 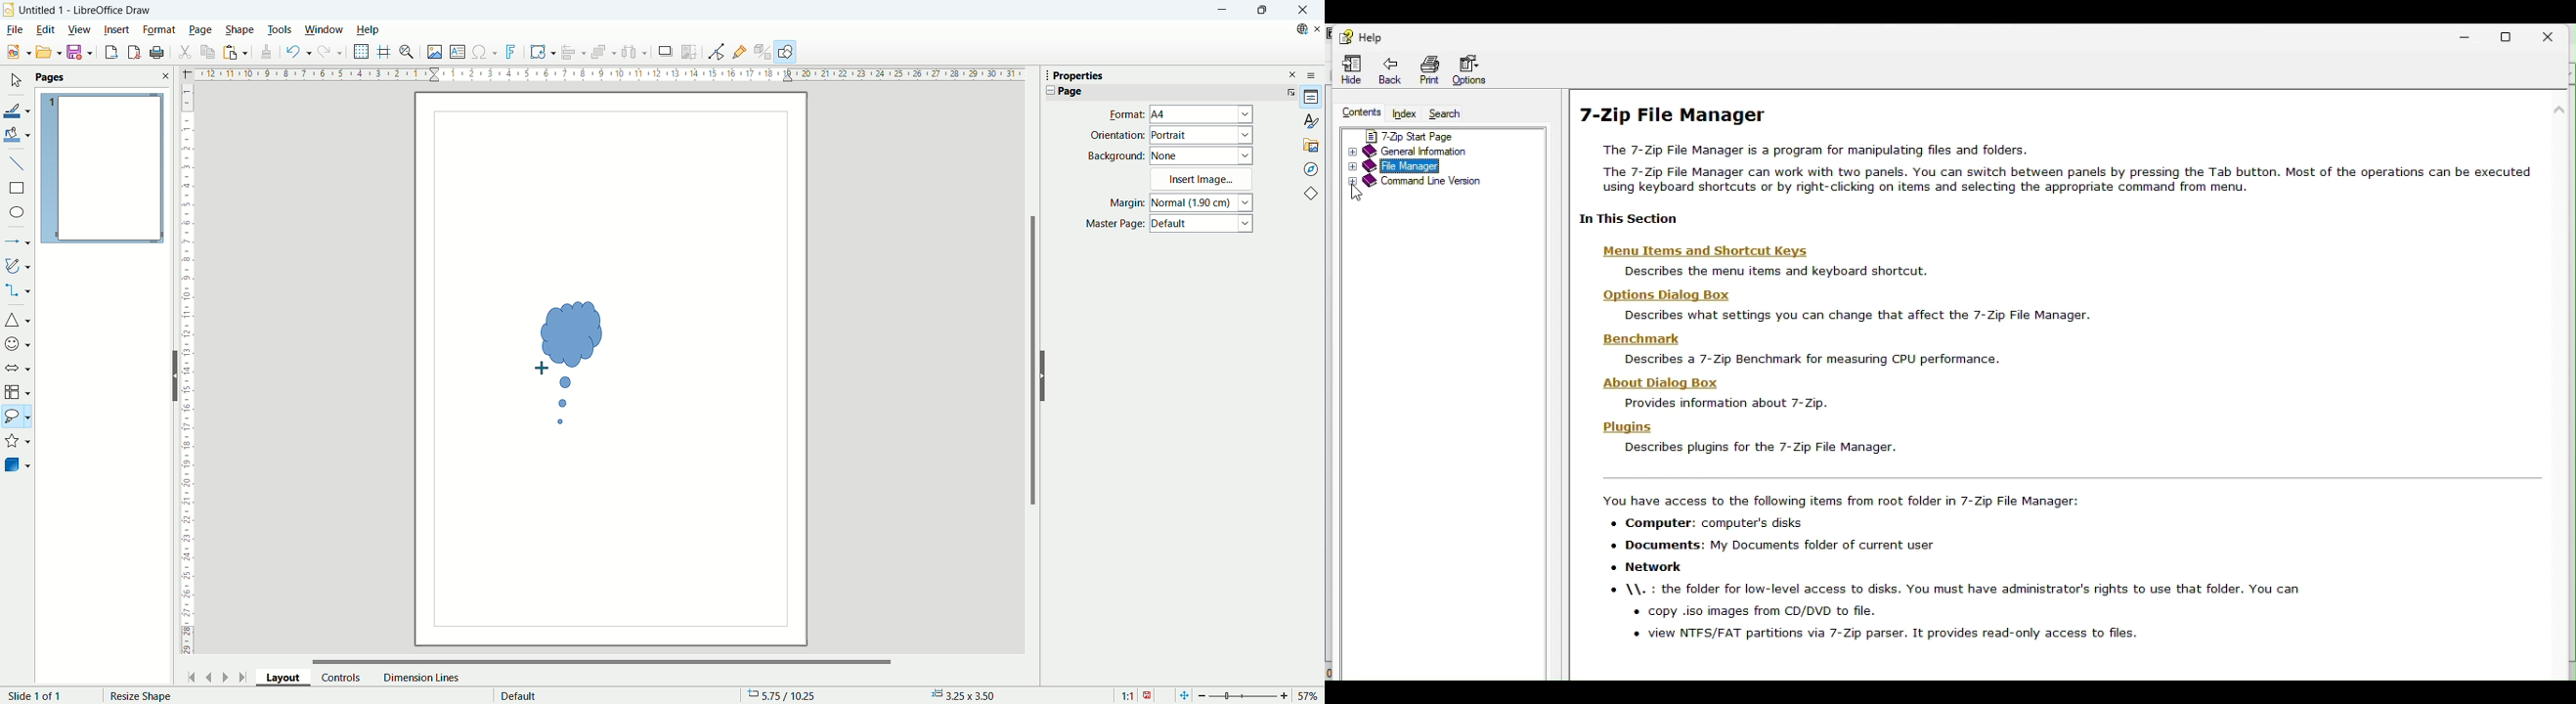 I want to click on Insert Image, so click(x=1203, y=179).